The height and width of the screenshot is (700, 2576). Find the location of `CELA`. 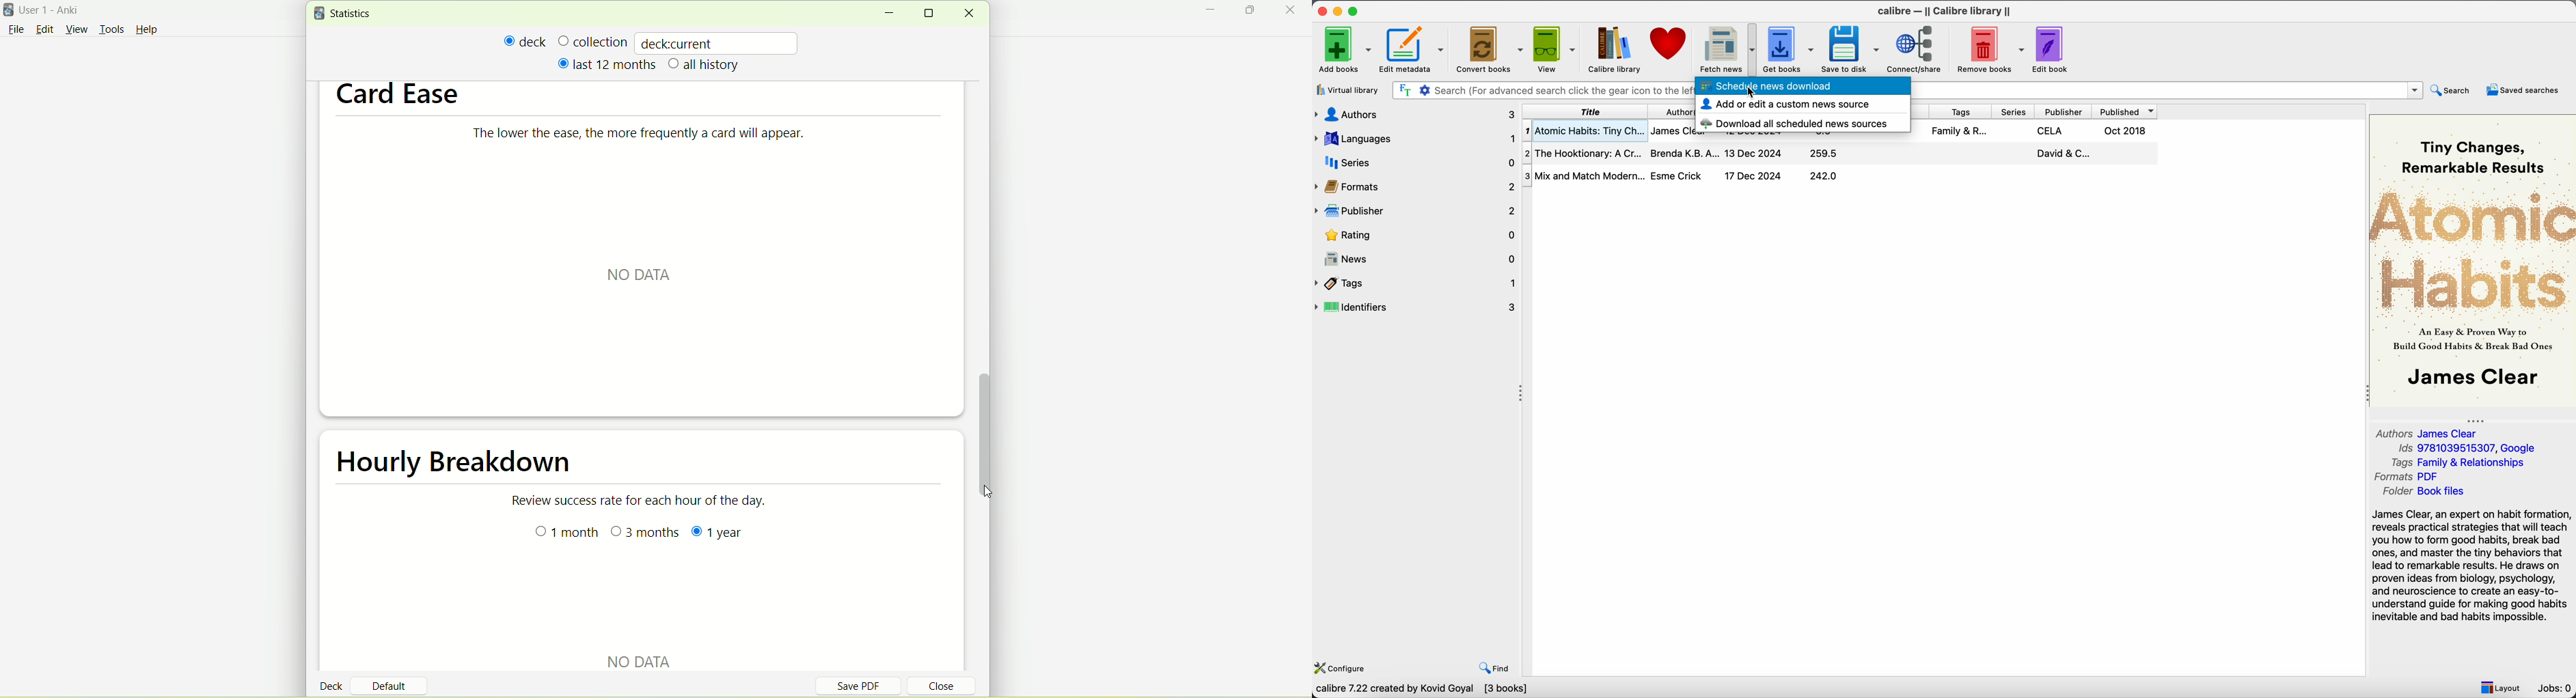

CELA is located at coordinates (2051, 131).